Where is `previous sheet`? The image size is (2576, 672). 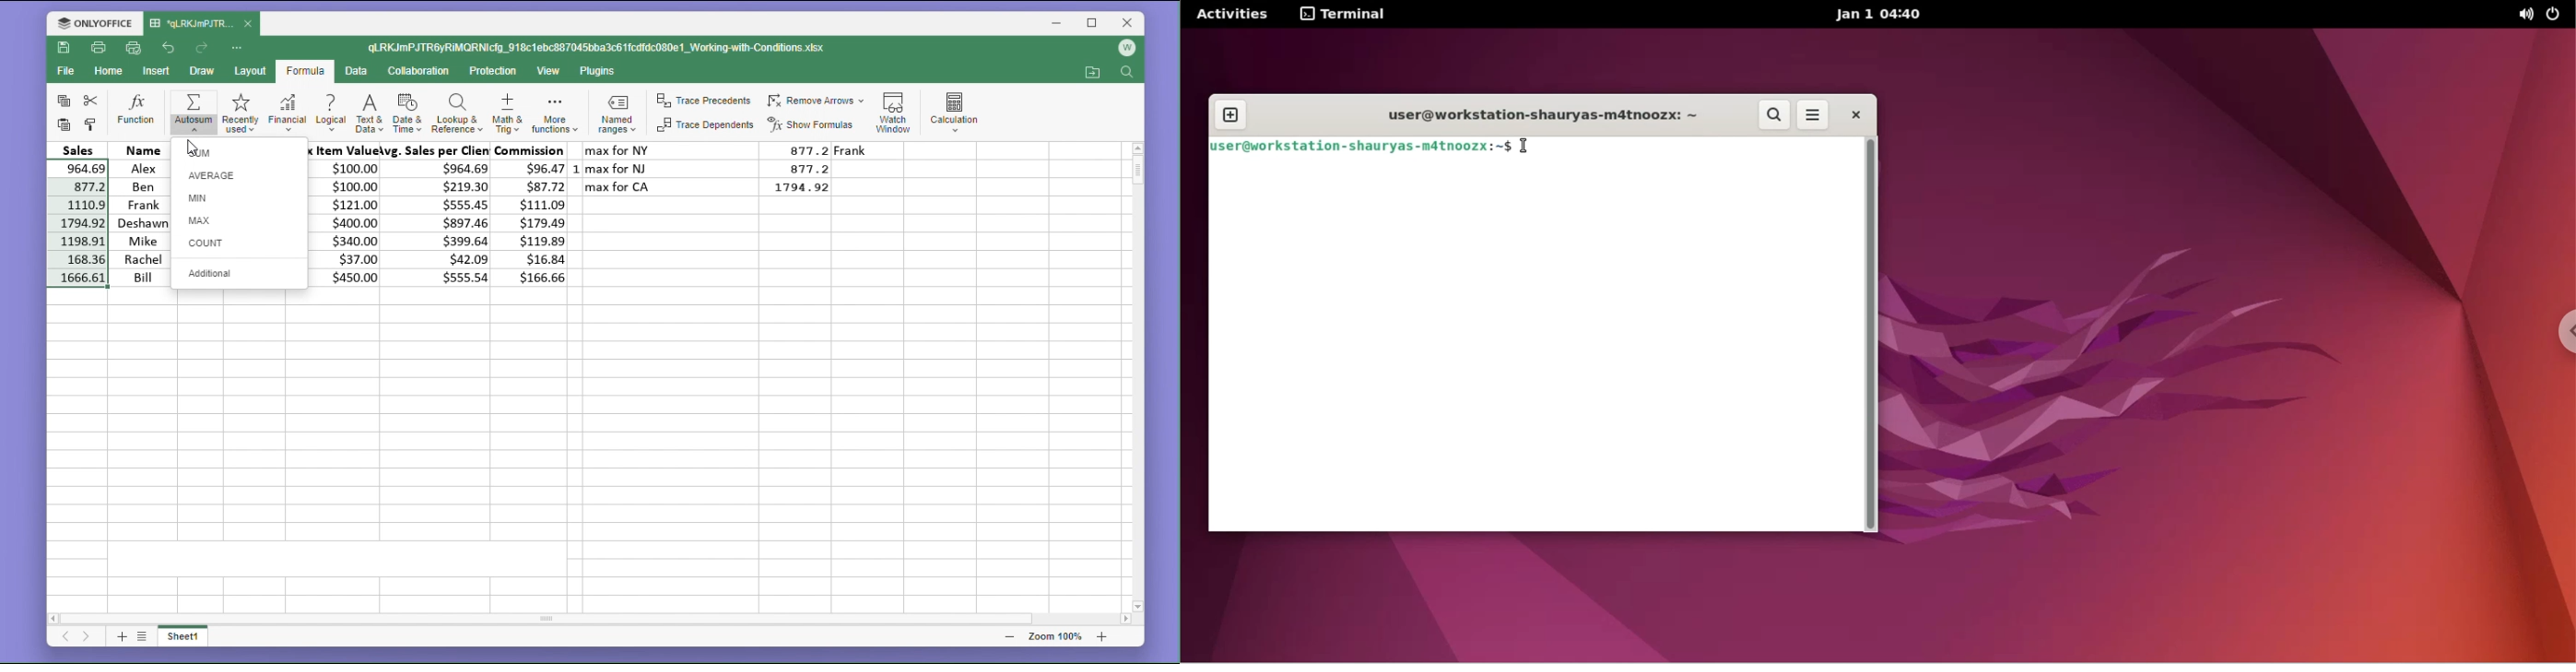 previous sheet is located at coordinates (65, 639).